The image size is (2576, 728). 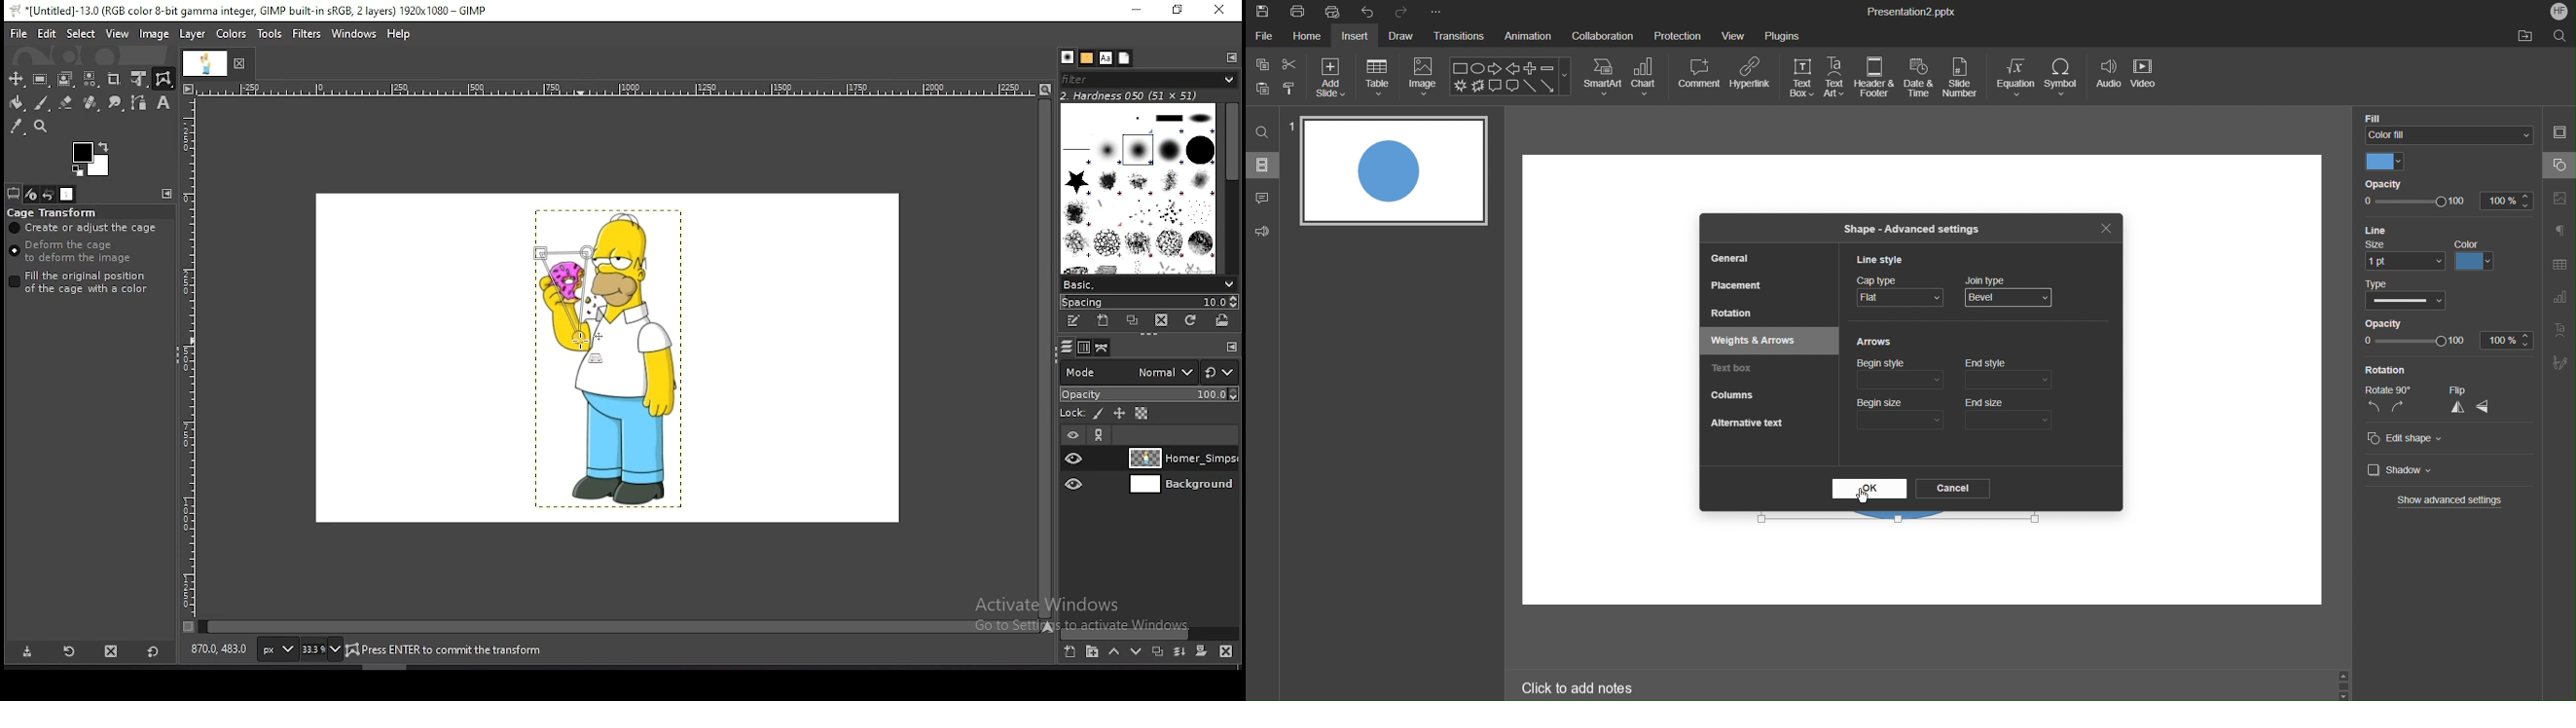 I want to click on Line Style, so click(x=1885, y=261).